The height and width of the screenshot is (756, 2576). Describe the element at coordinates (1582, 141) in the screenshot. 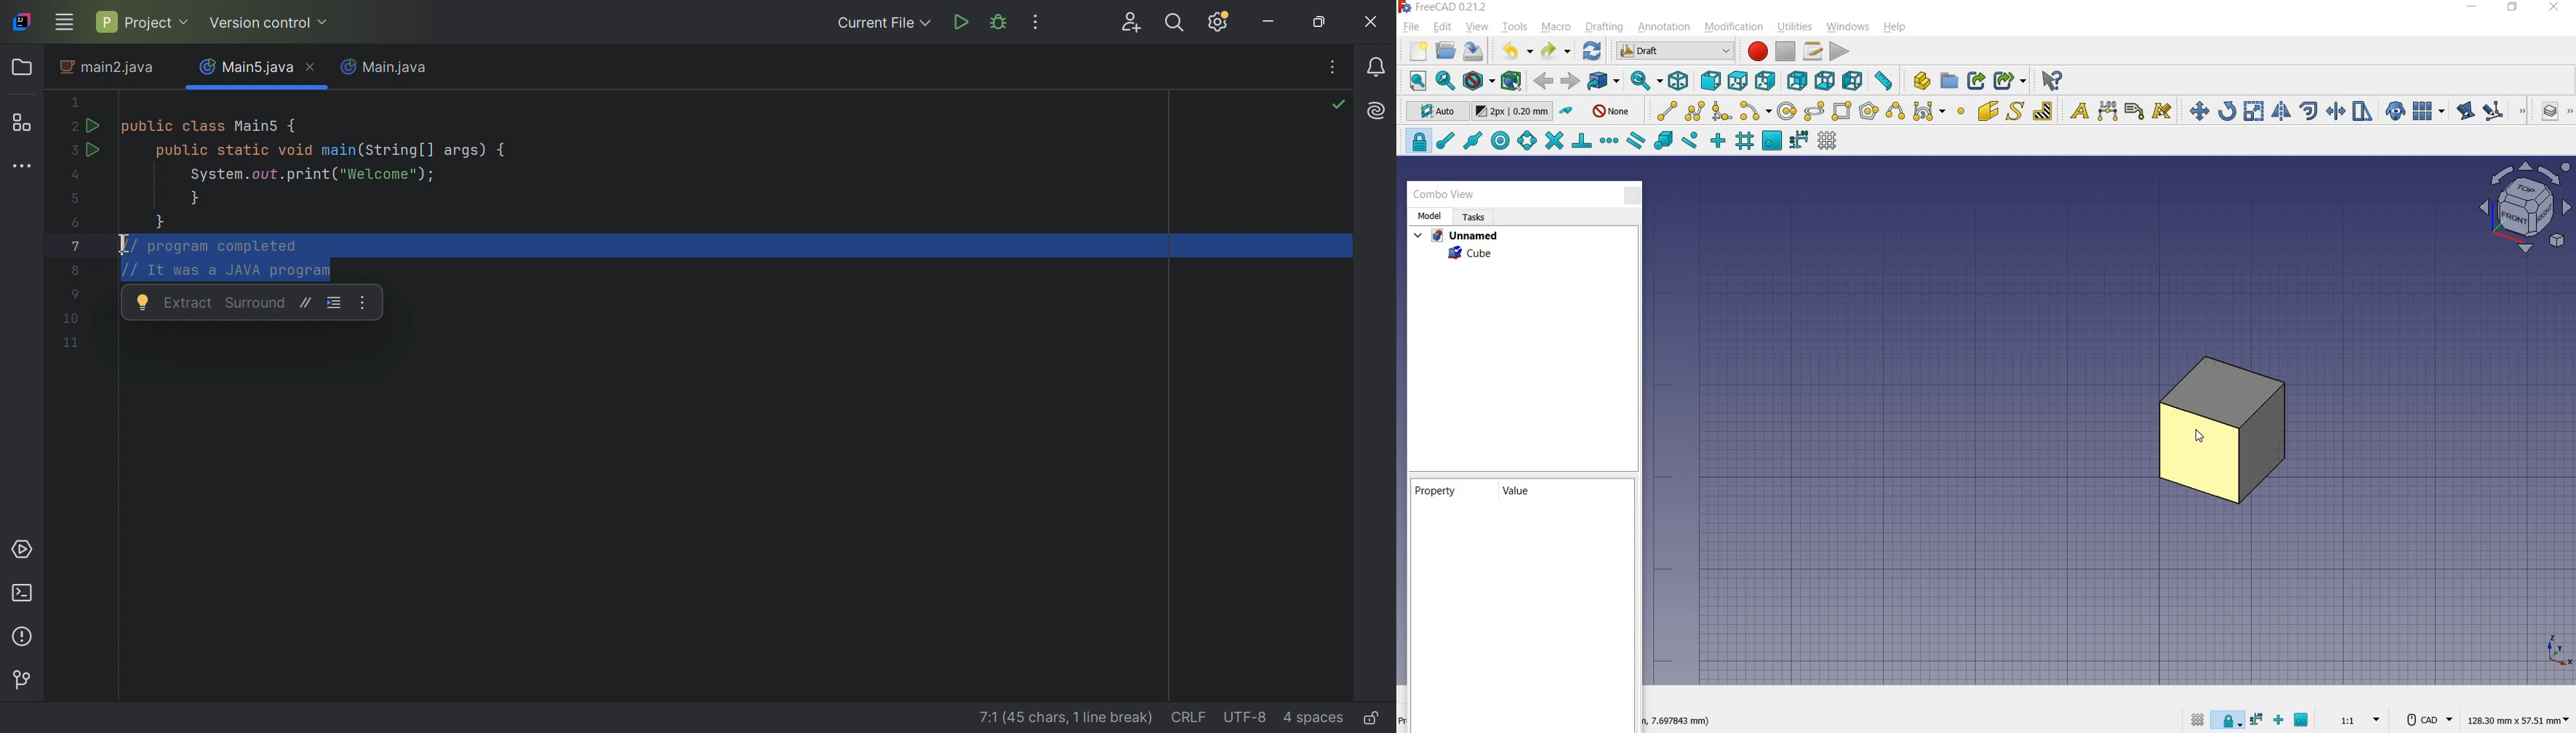

I see `snap perpendicular` at that location.